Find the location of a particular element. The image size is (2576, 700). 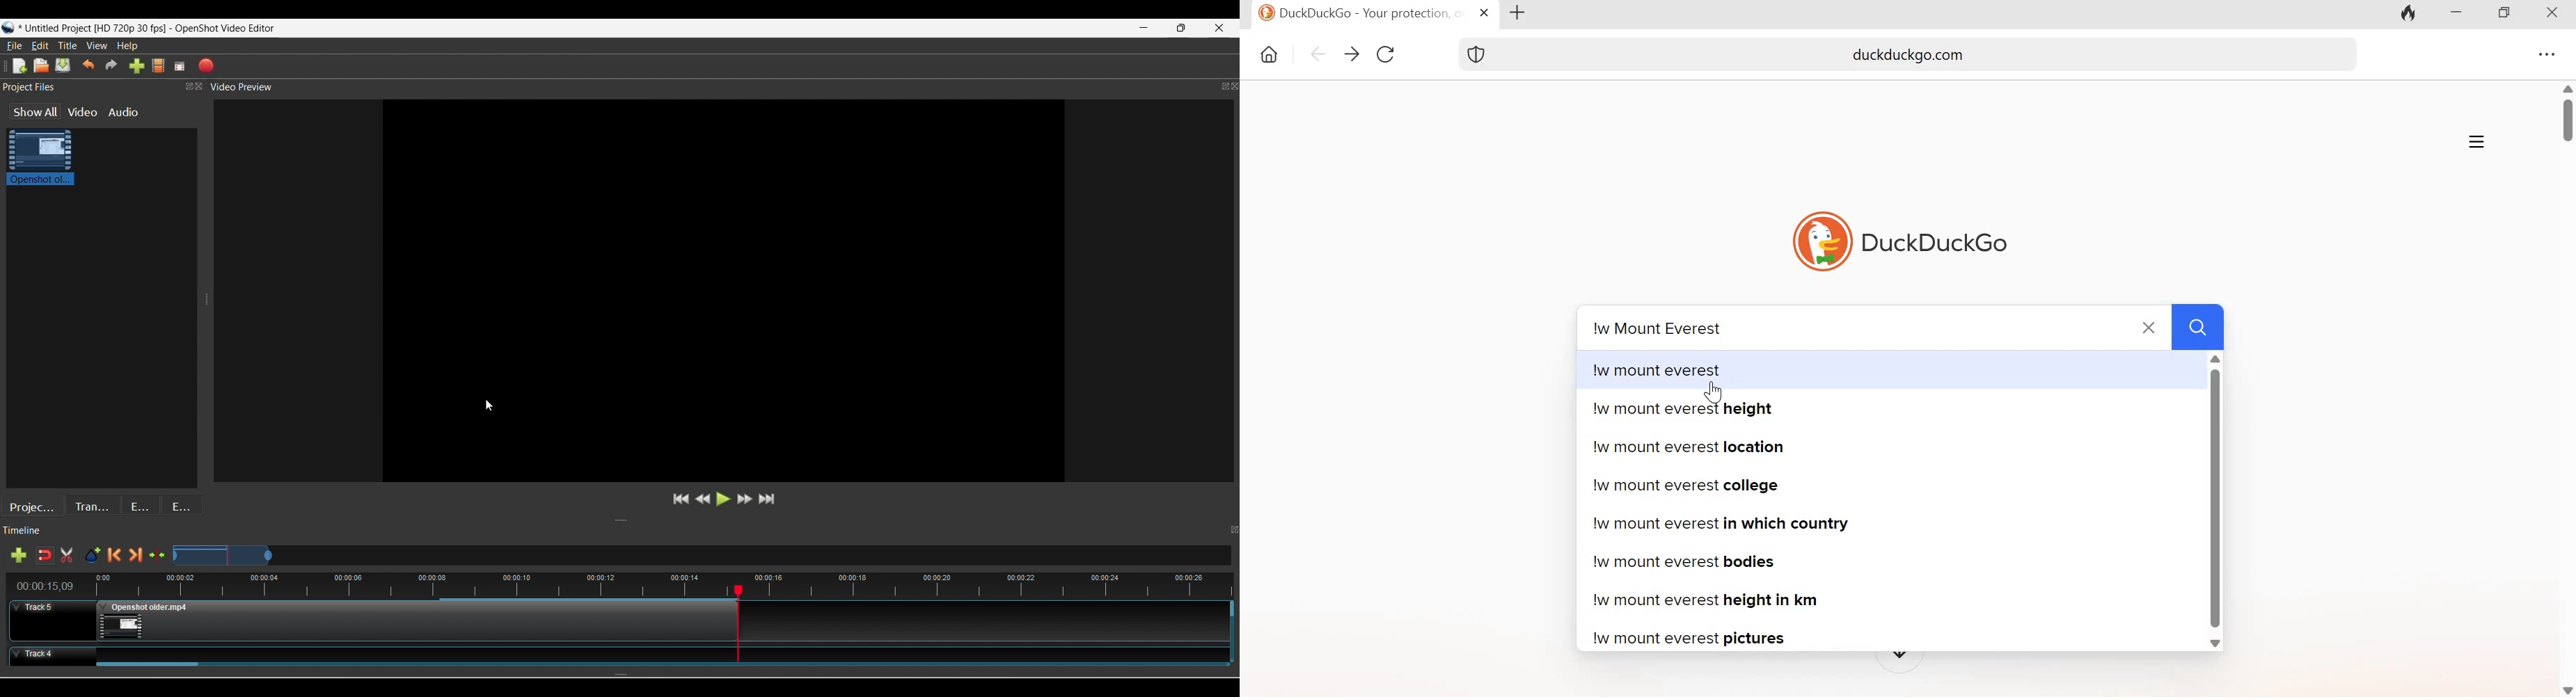

DuckDuckGo is located at coordinates (1935, 244).